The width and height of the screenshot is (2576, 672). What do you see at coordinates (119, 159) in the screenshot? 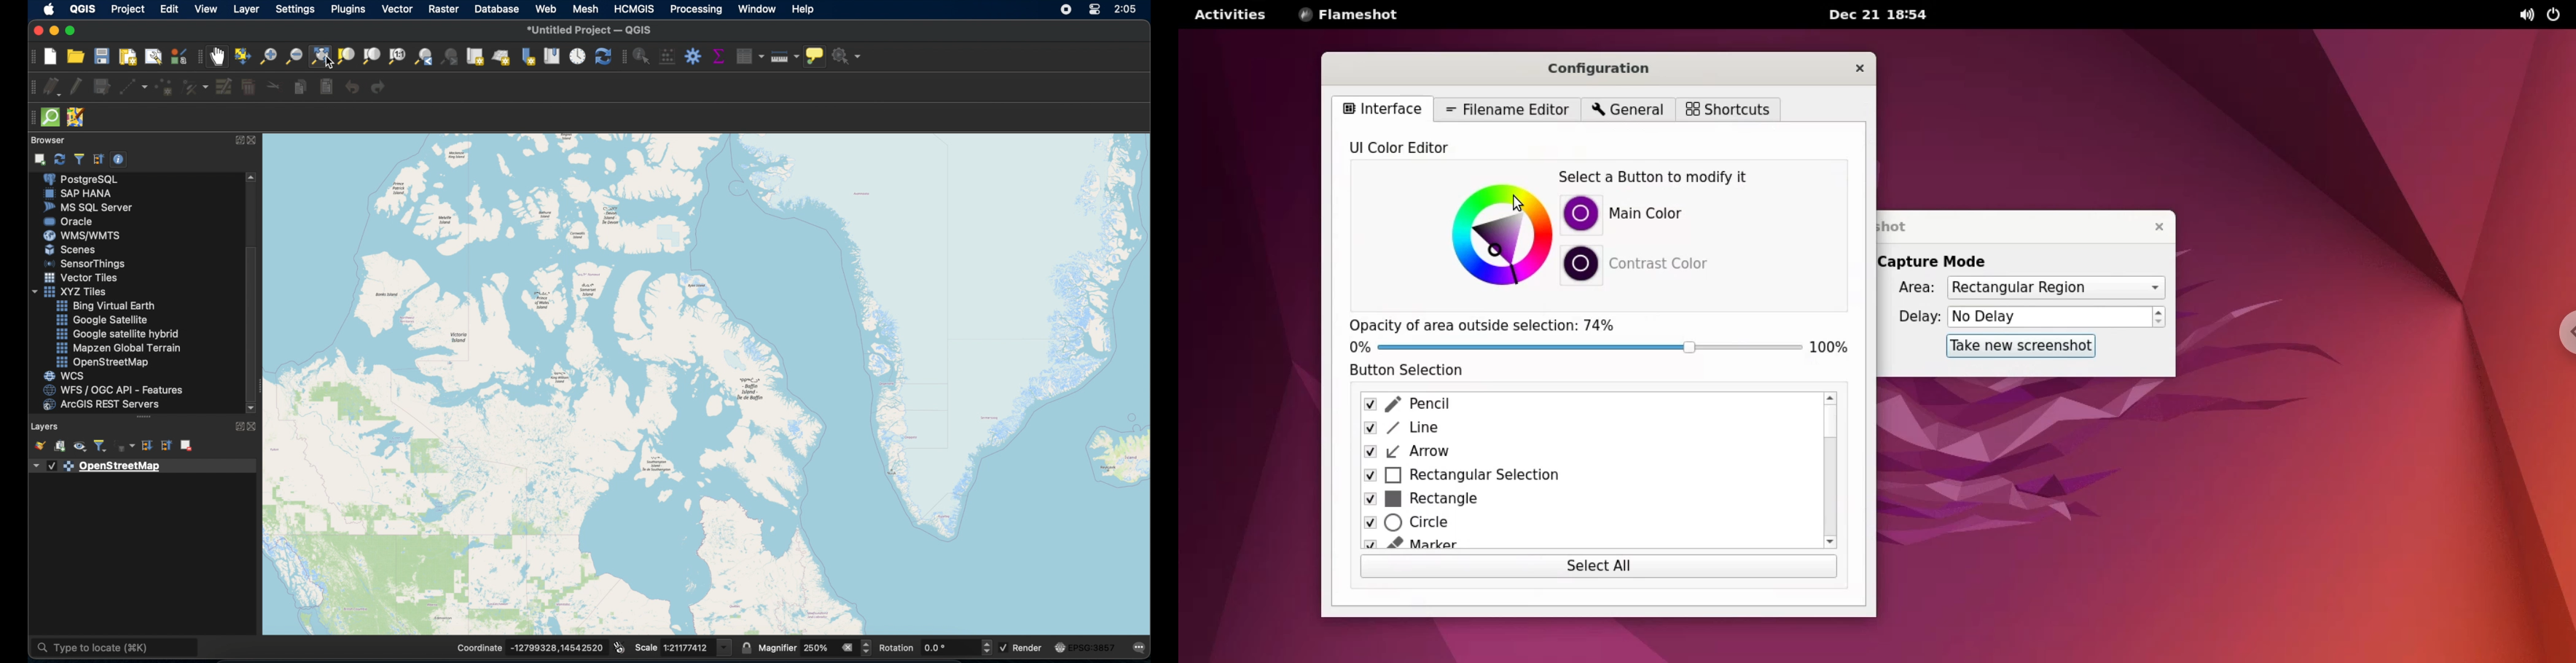
I see `enable/disable properties widget` at bounding box center [119, 159].